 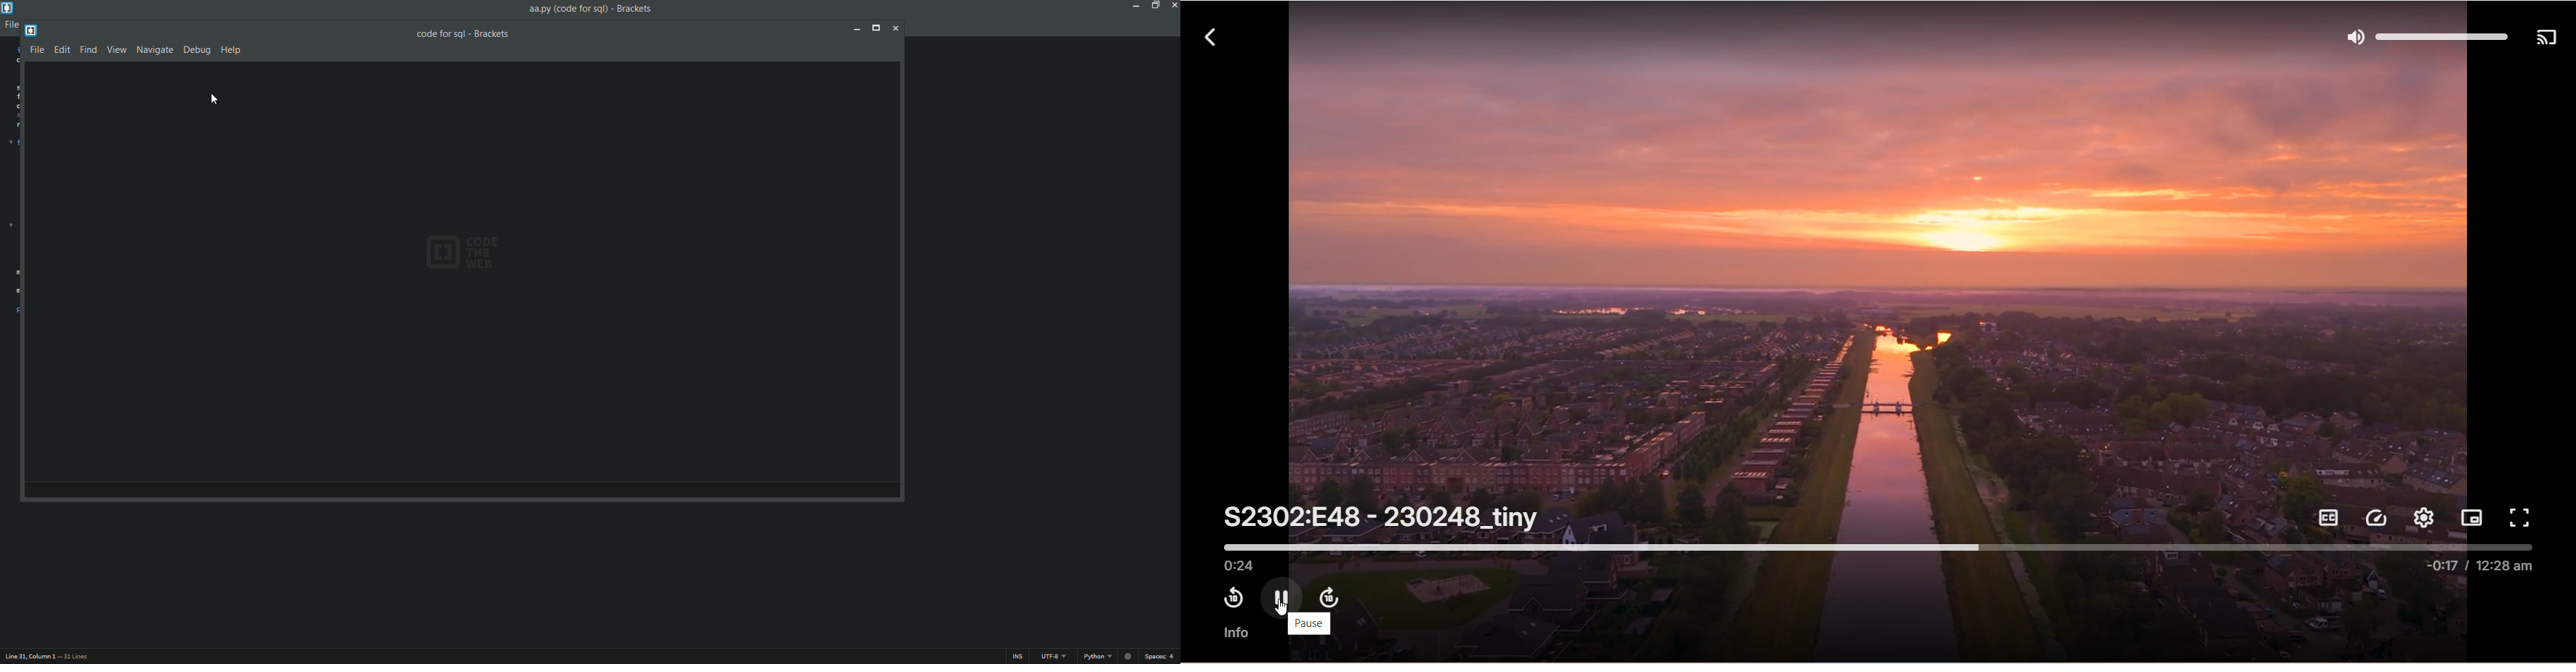 What do you see at coordinates (856, 29) in the screenshot?
I see `minimize` at bounding box center [856, 29].